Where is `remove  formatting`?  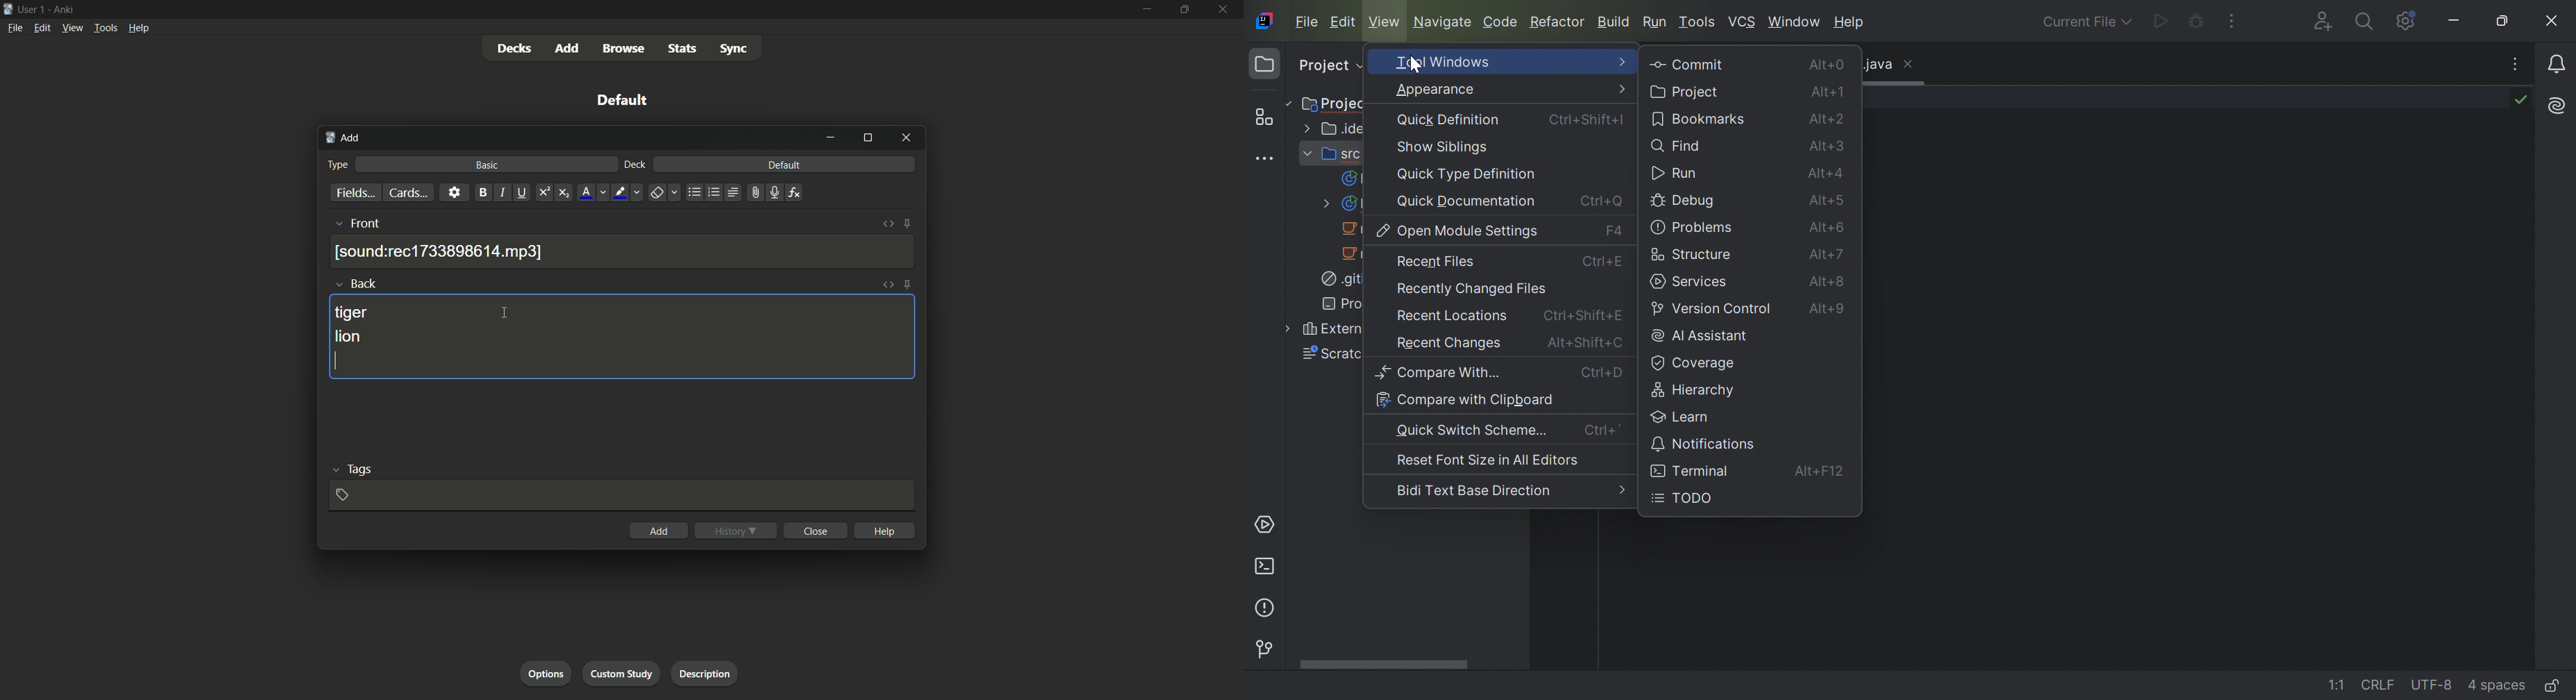
remove  formatting is located at coordinates (656, 193).